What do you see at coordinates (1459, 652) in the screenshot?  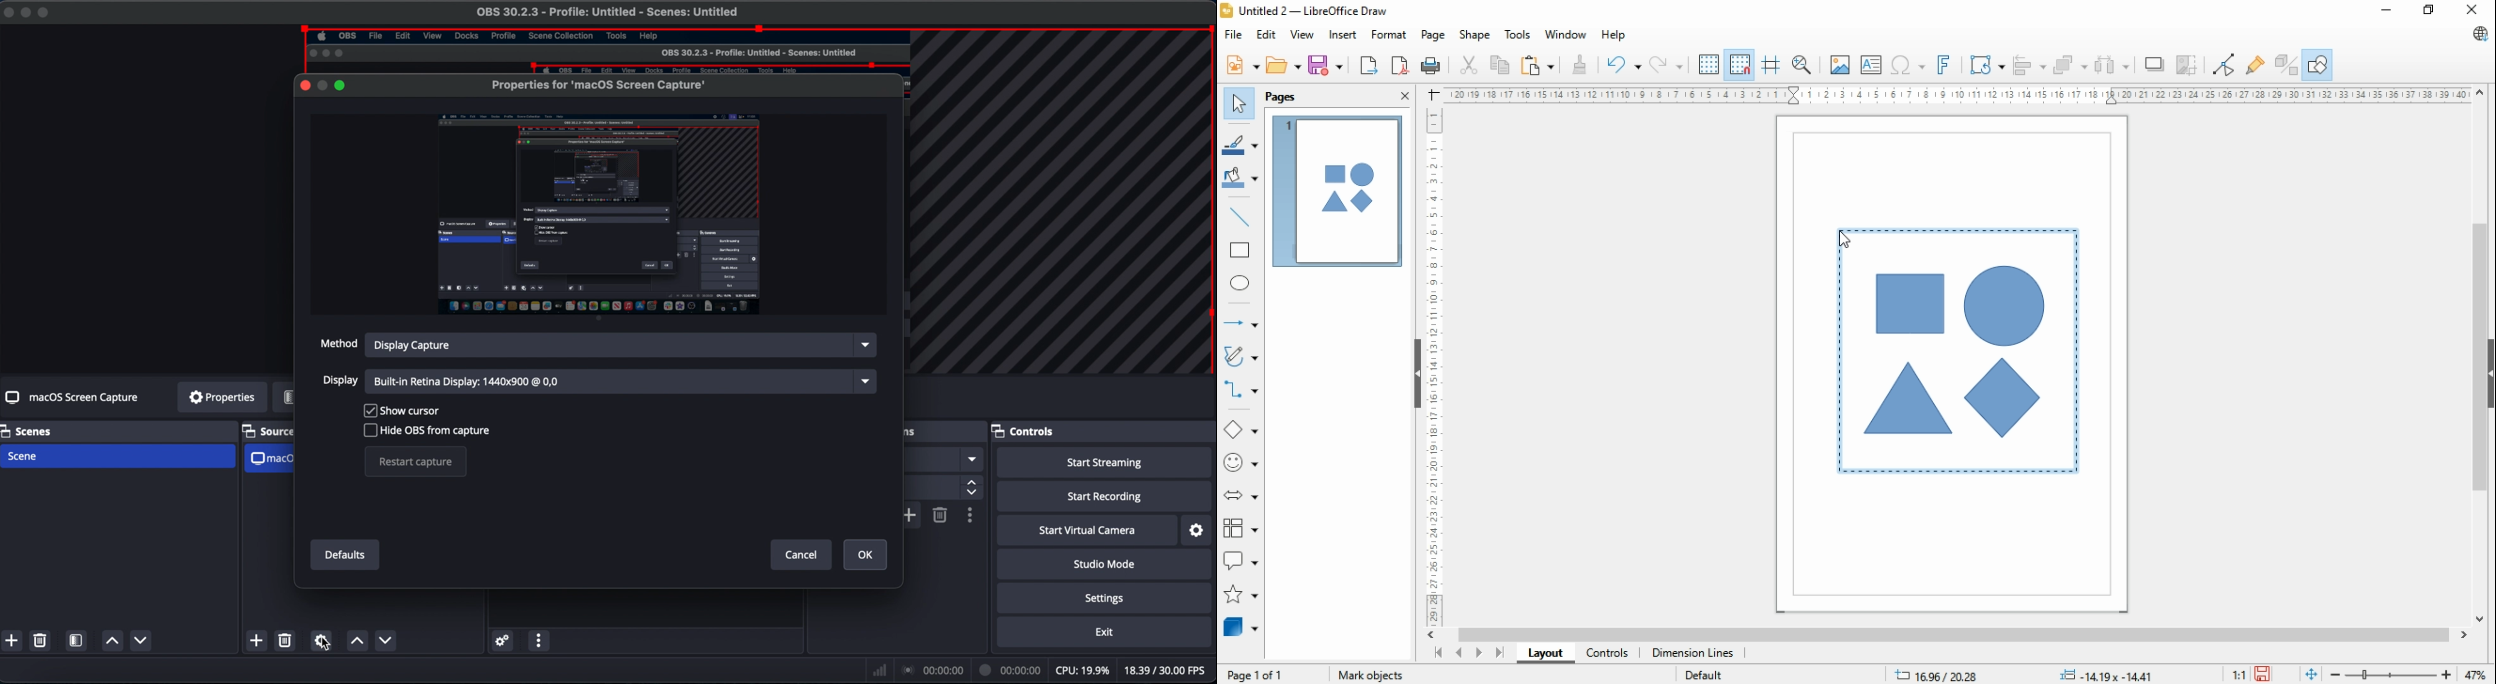 I see `previous page` at bounding box center [1459, 652].